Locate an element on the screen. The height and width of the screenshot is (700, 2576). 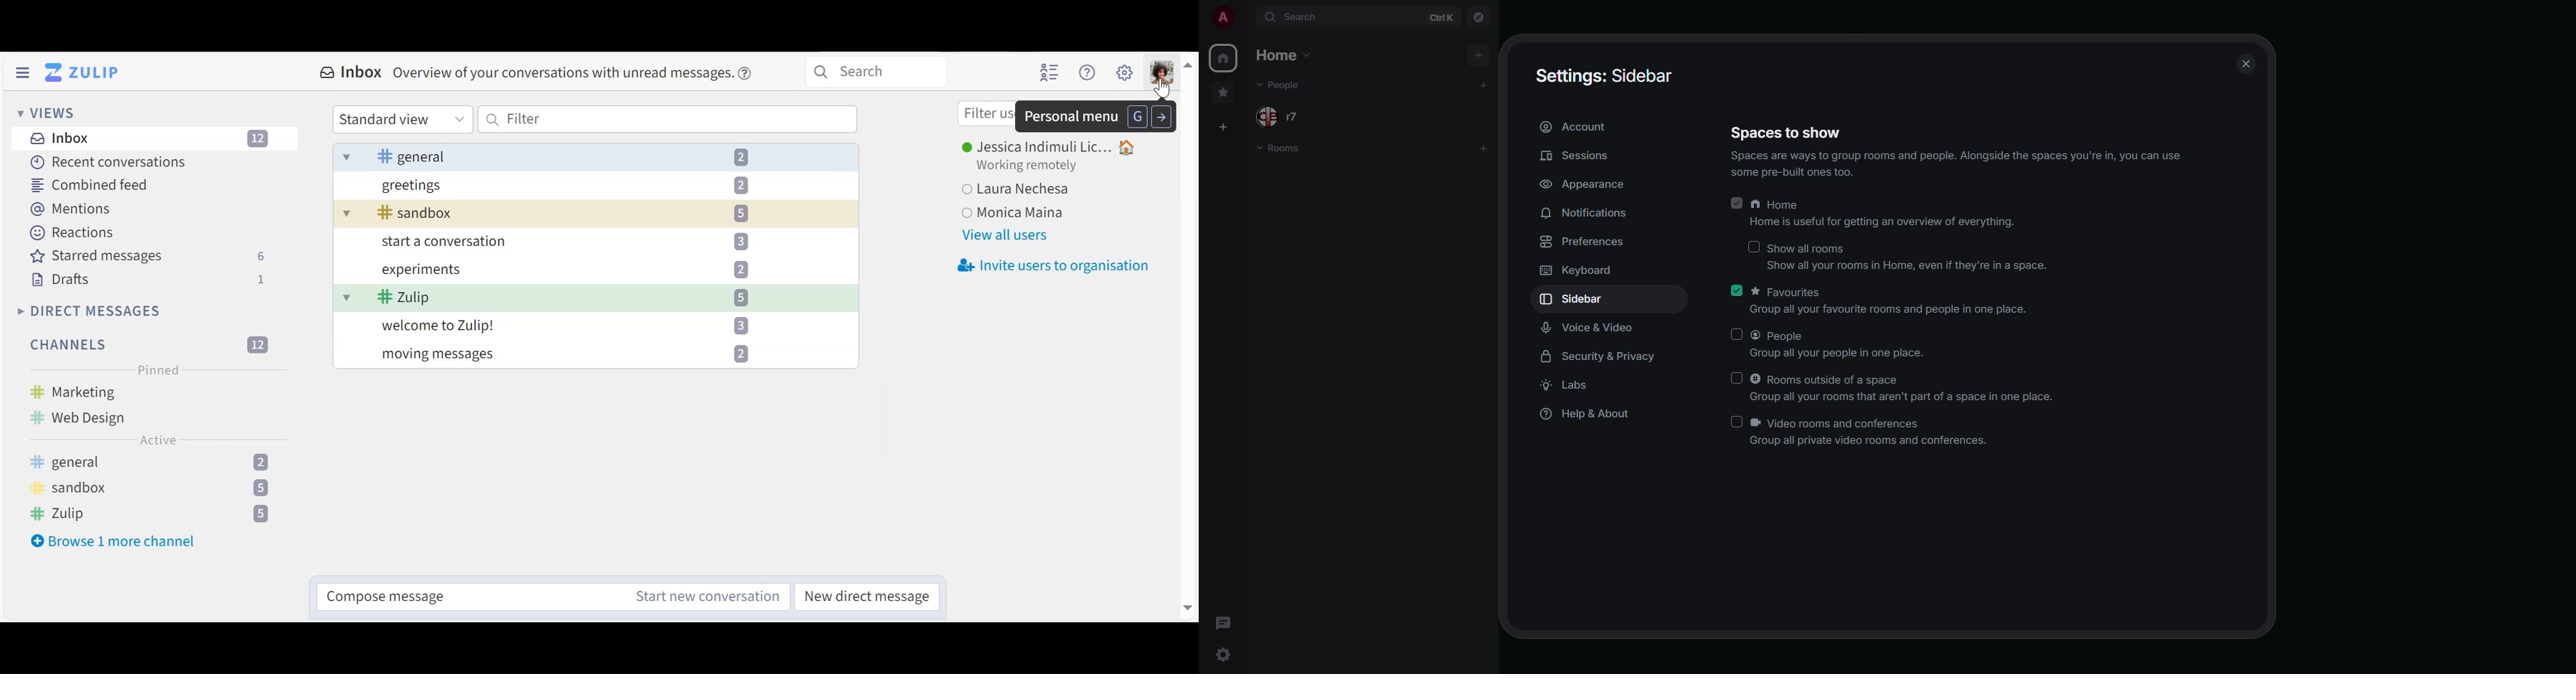
Mentions is located at coordinates (70, 208).